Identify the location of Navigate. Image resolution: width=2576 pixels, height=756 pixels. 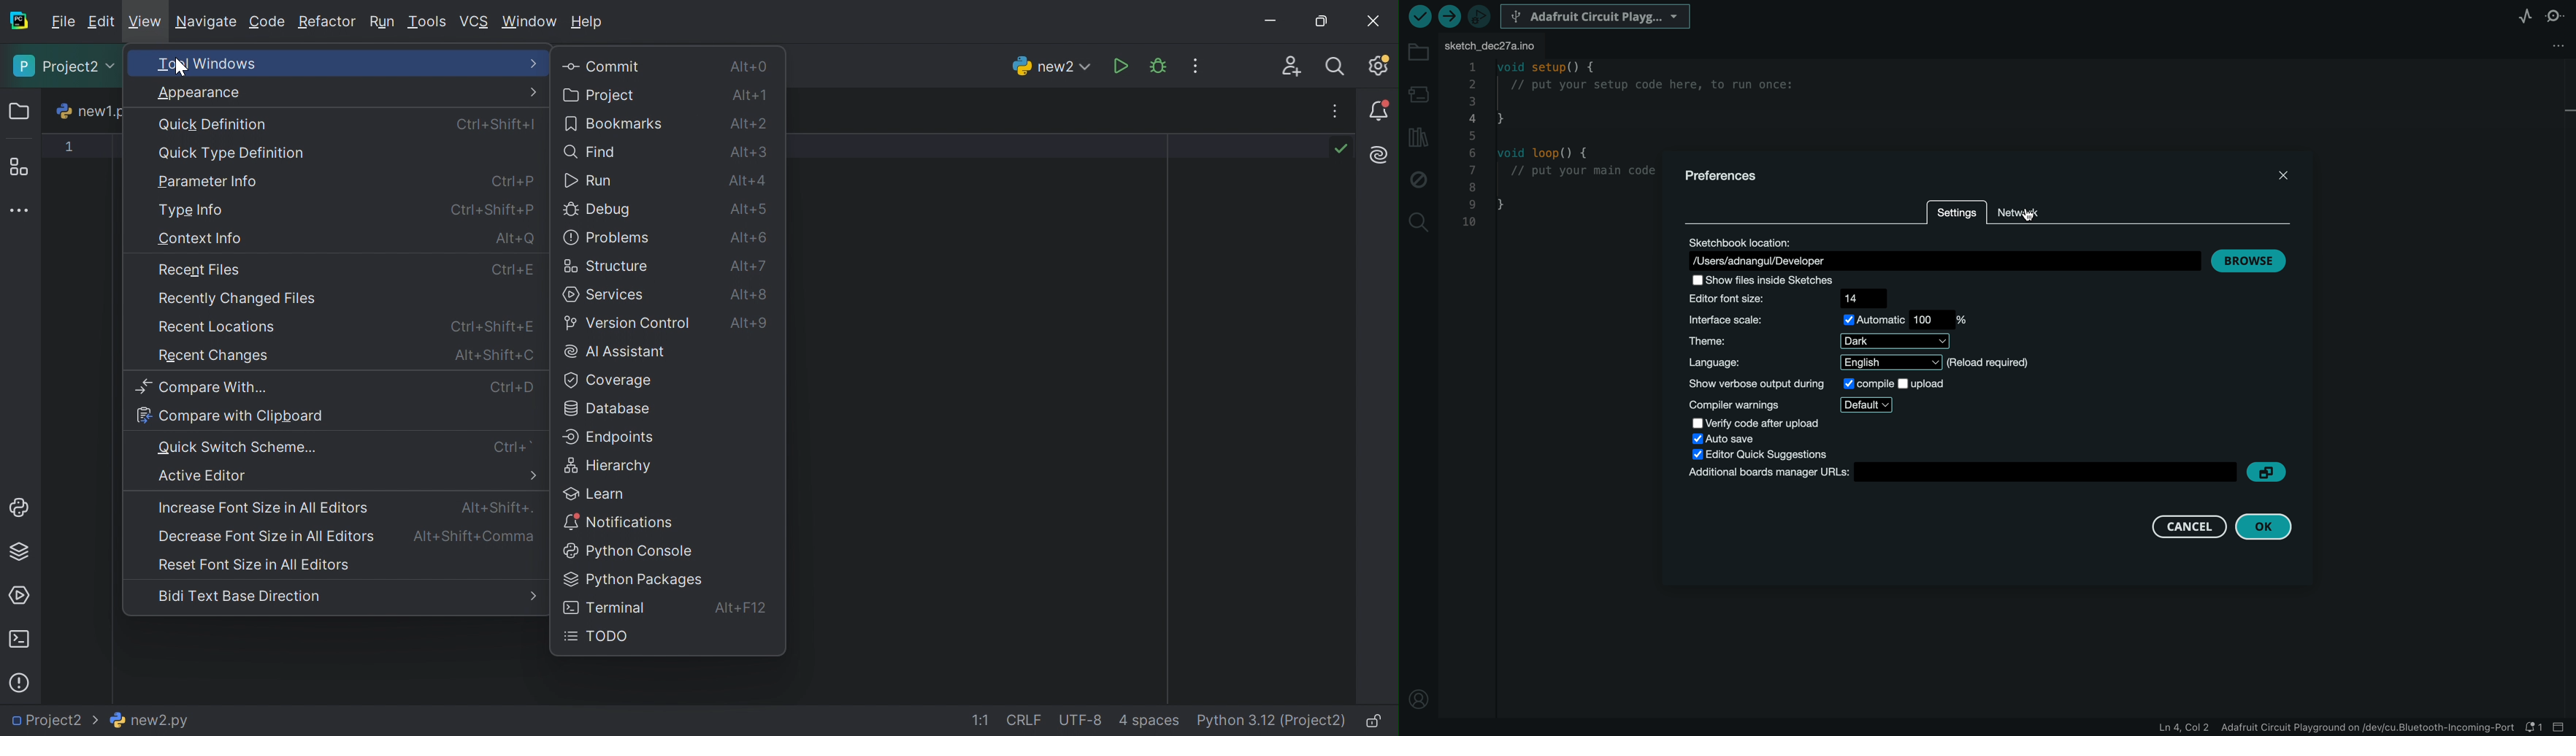
(204, 22).